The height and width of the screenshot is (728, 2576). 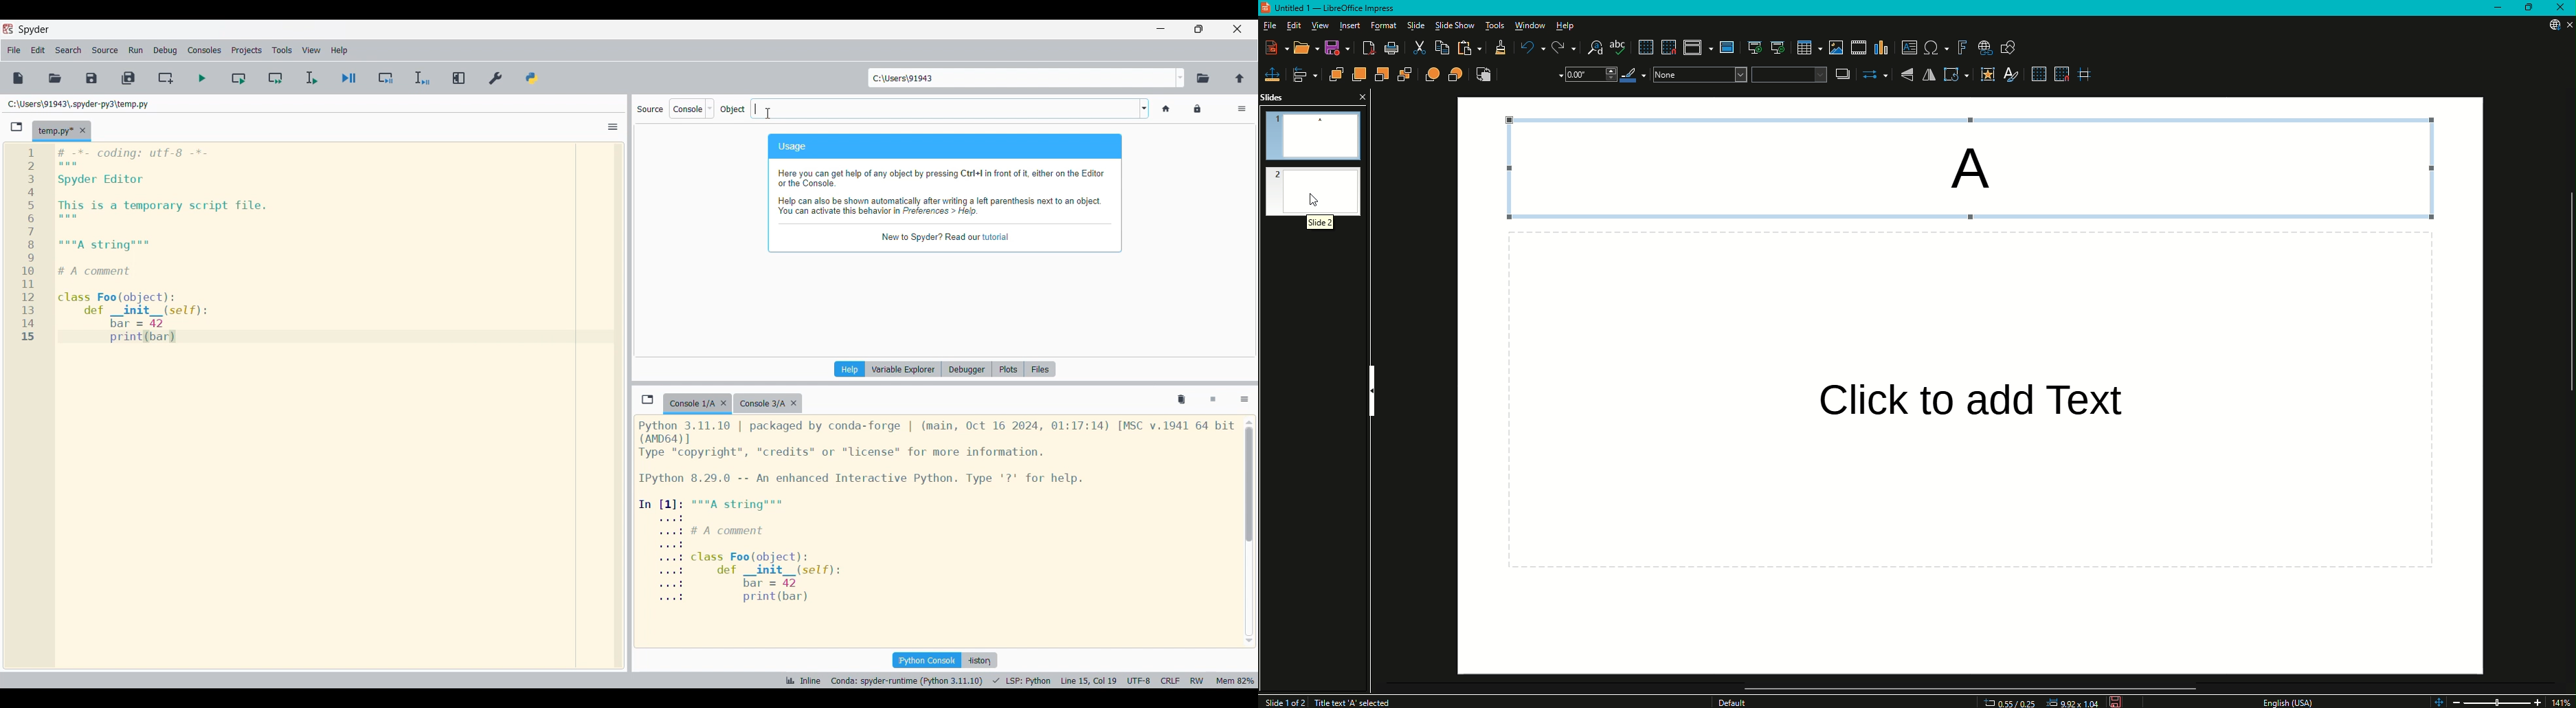 What do you see at coordinates (1274, 48) in the screenshot?
I see `New` at bounding box center [1274, 48].